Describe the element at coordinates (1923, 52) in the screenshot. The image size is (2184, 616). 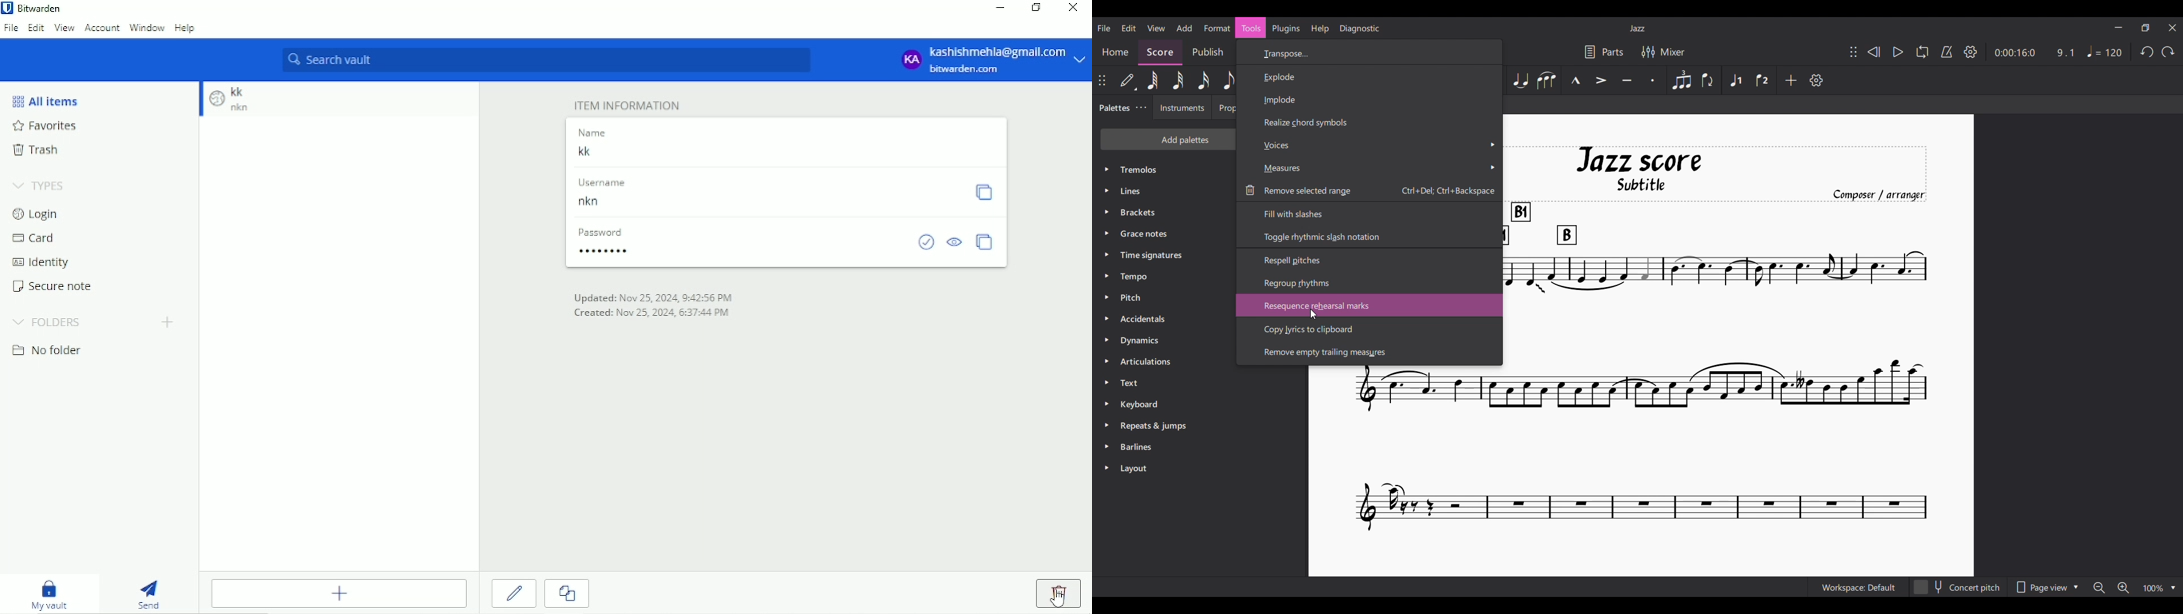
I see `Loop playback` at that location.